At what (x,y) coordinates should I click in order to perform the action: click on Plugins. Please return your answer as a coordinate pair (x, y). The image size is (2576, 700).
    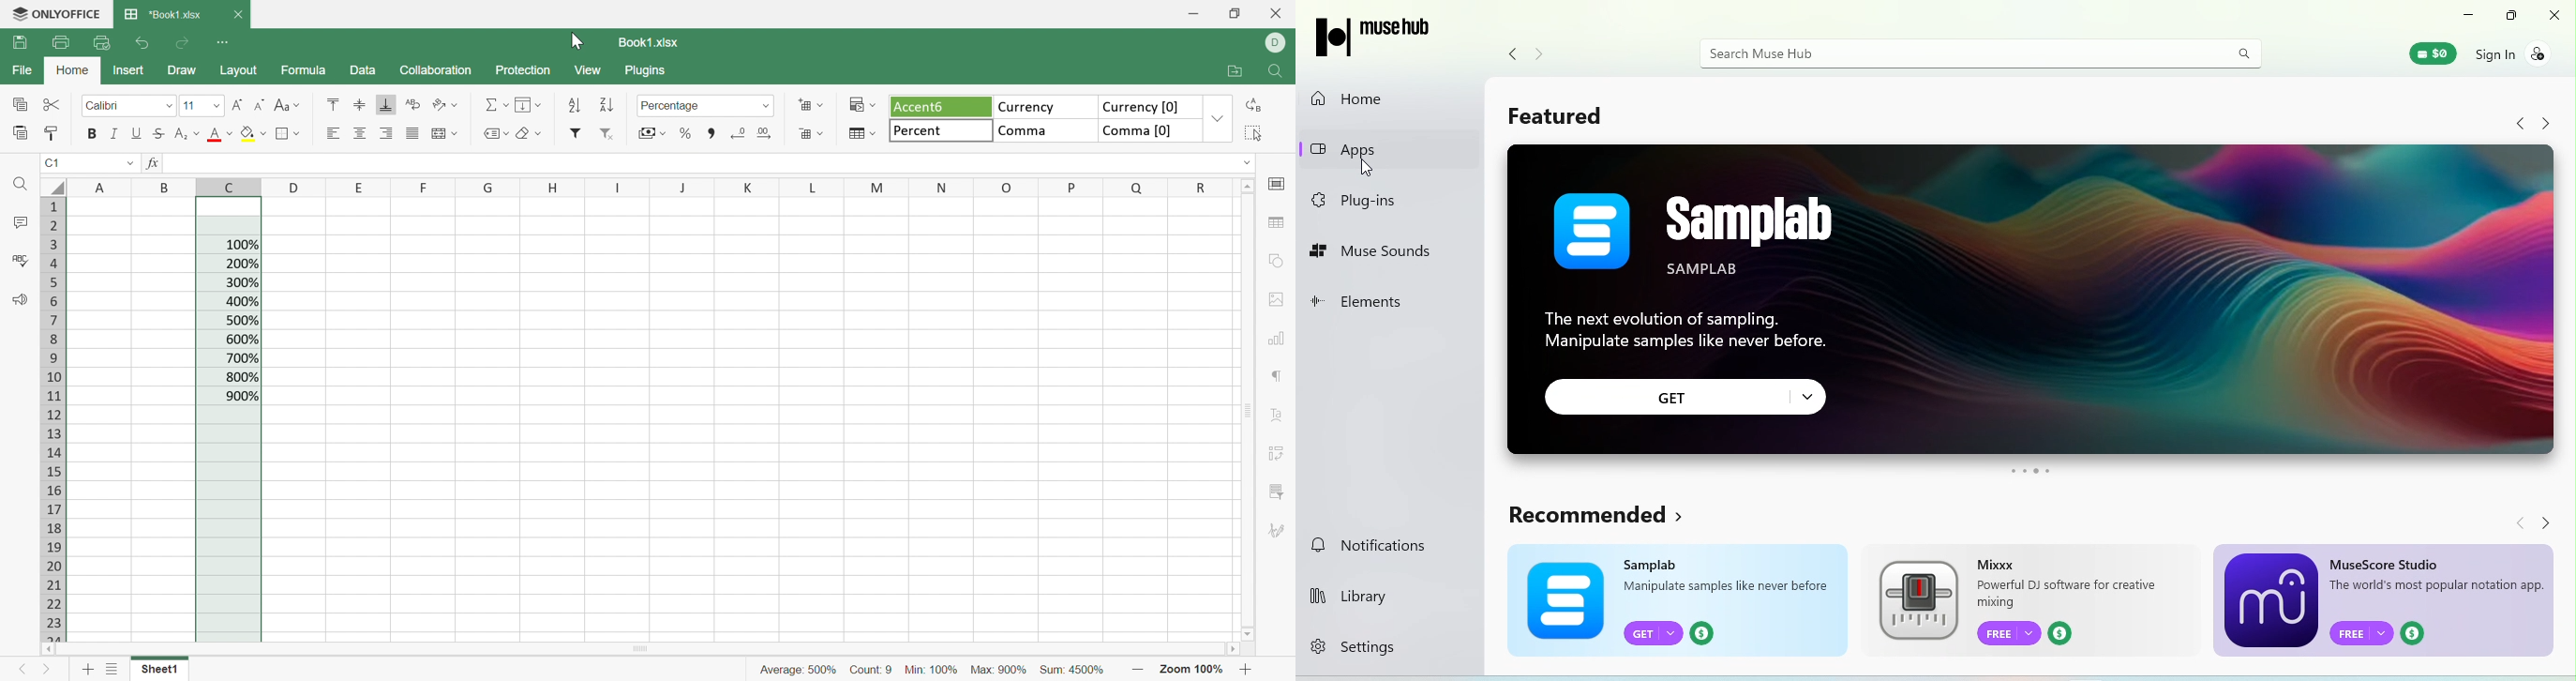
    Looking at the image, I should click on (645, 72).